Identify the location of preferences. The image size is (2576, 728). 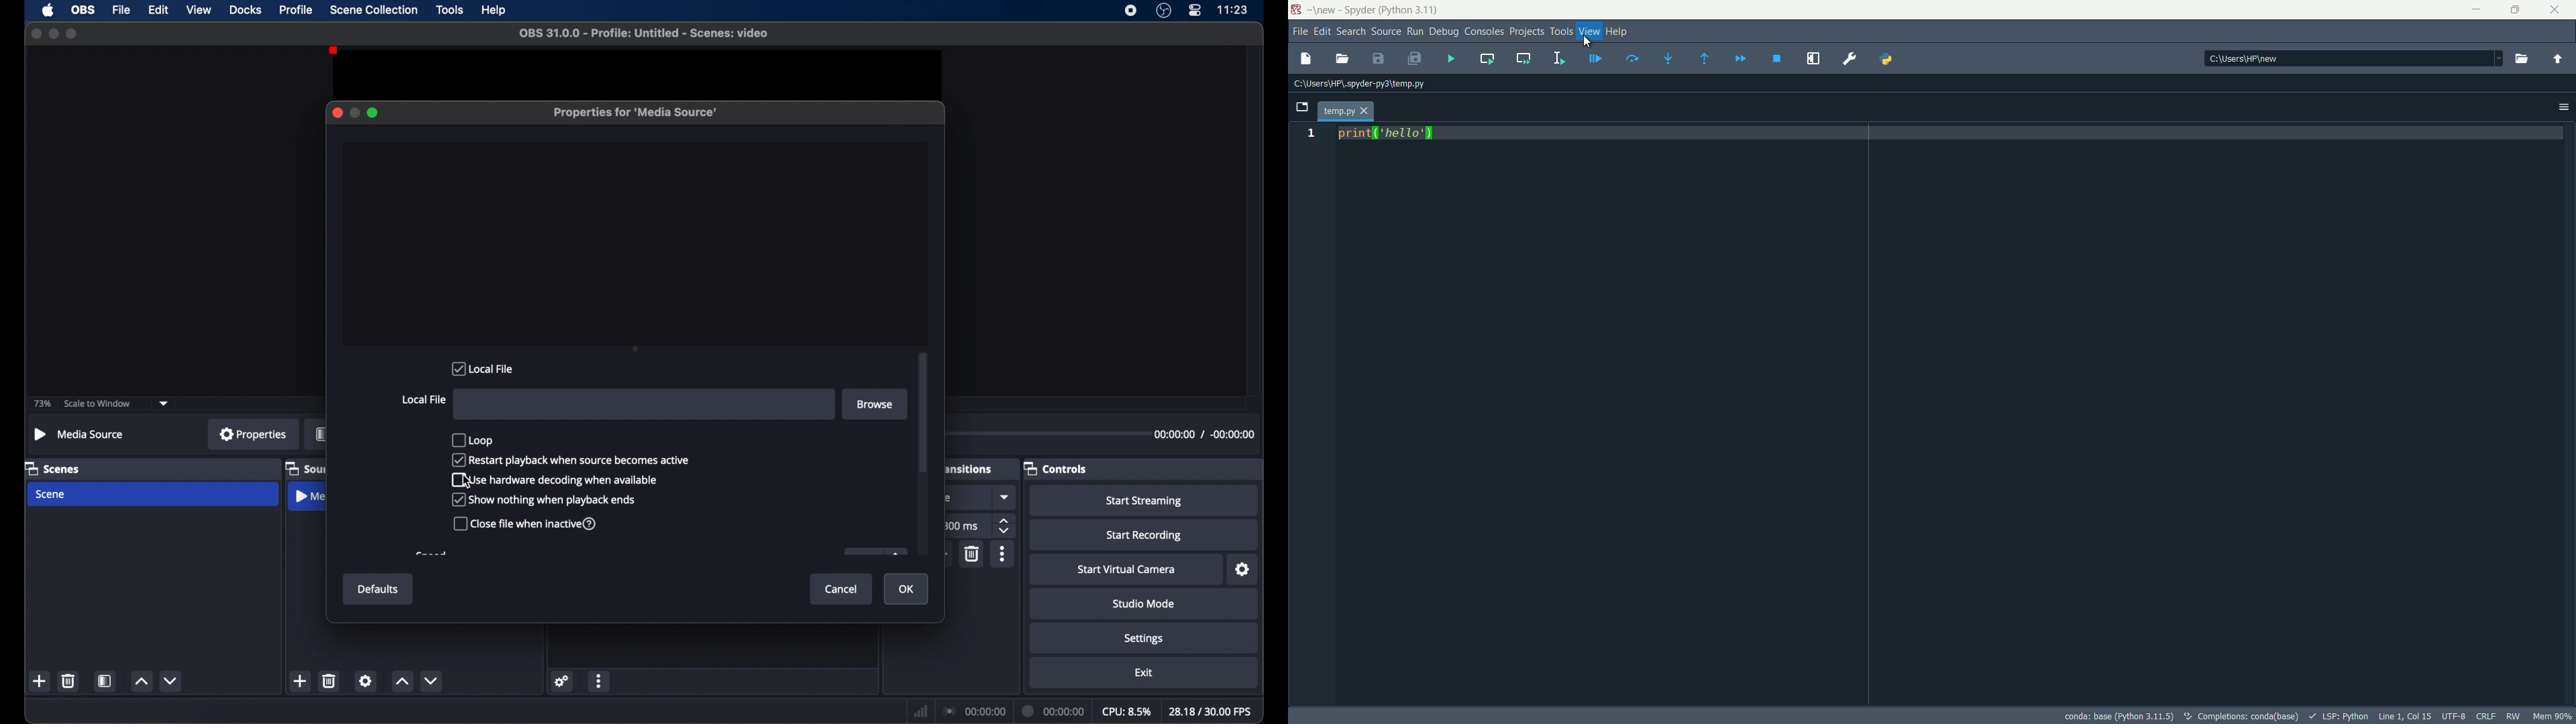
(1850, 59).